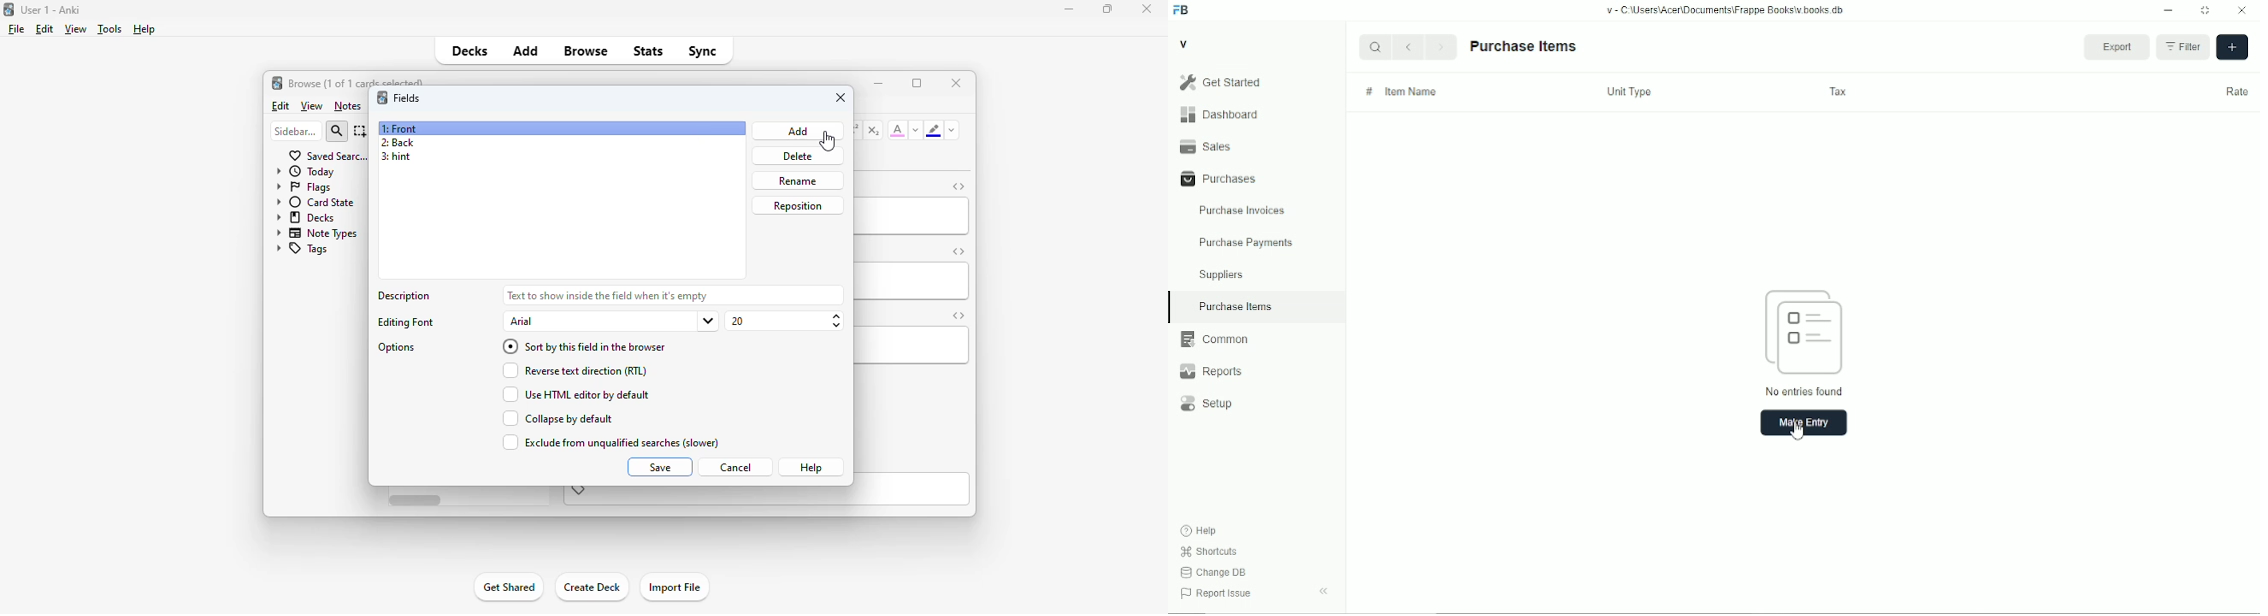 This screenshot has height=616, width=2268. What do you see at coordinates (873, 130) in the screenshot?
I see `subscript` at bounding box center [873, 130].